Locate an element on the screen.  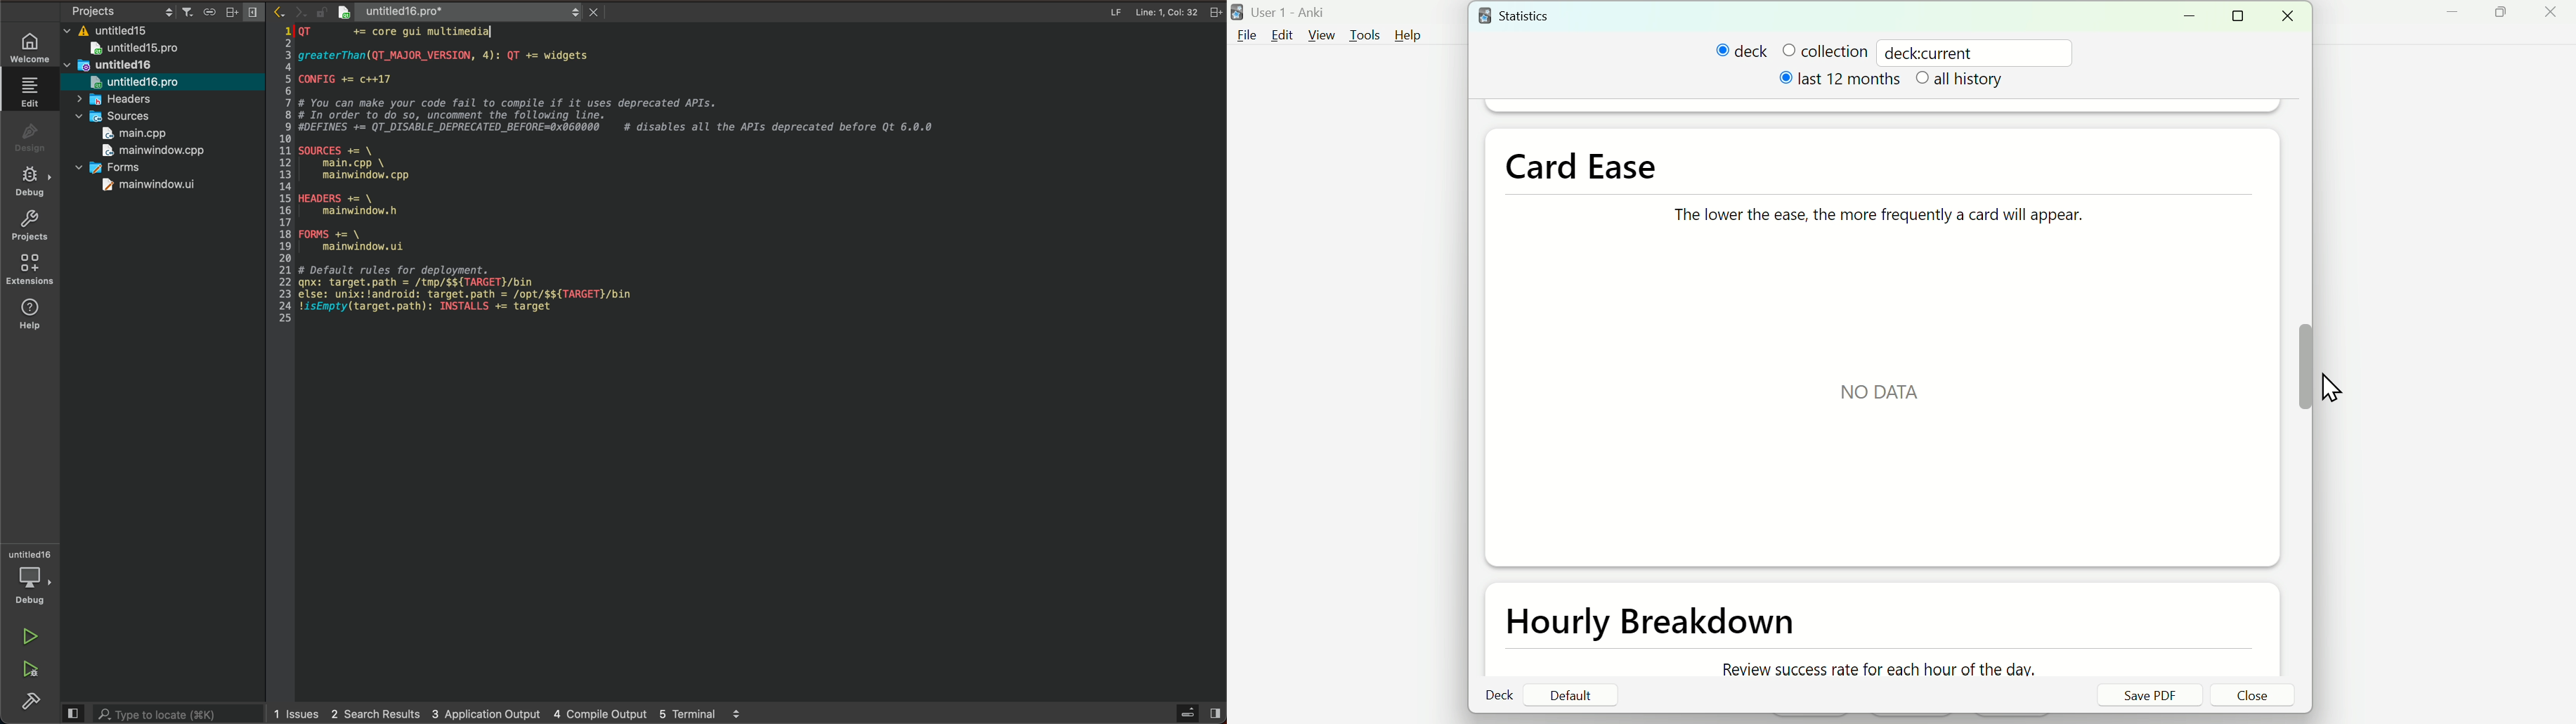
Default is located at coordinates (1570, 695).